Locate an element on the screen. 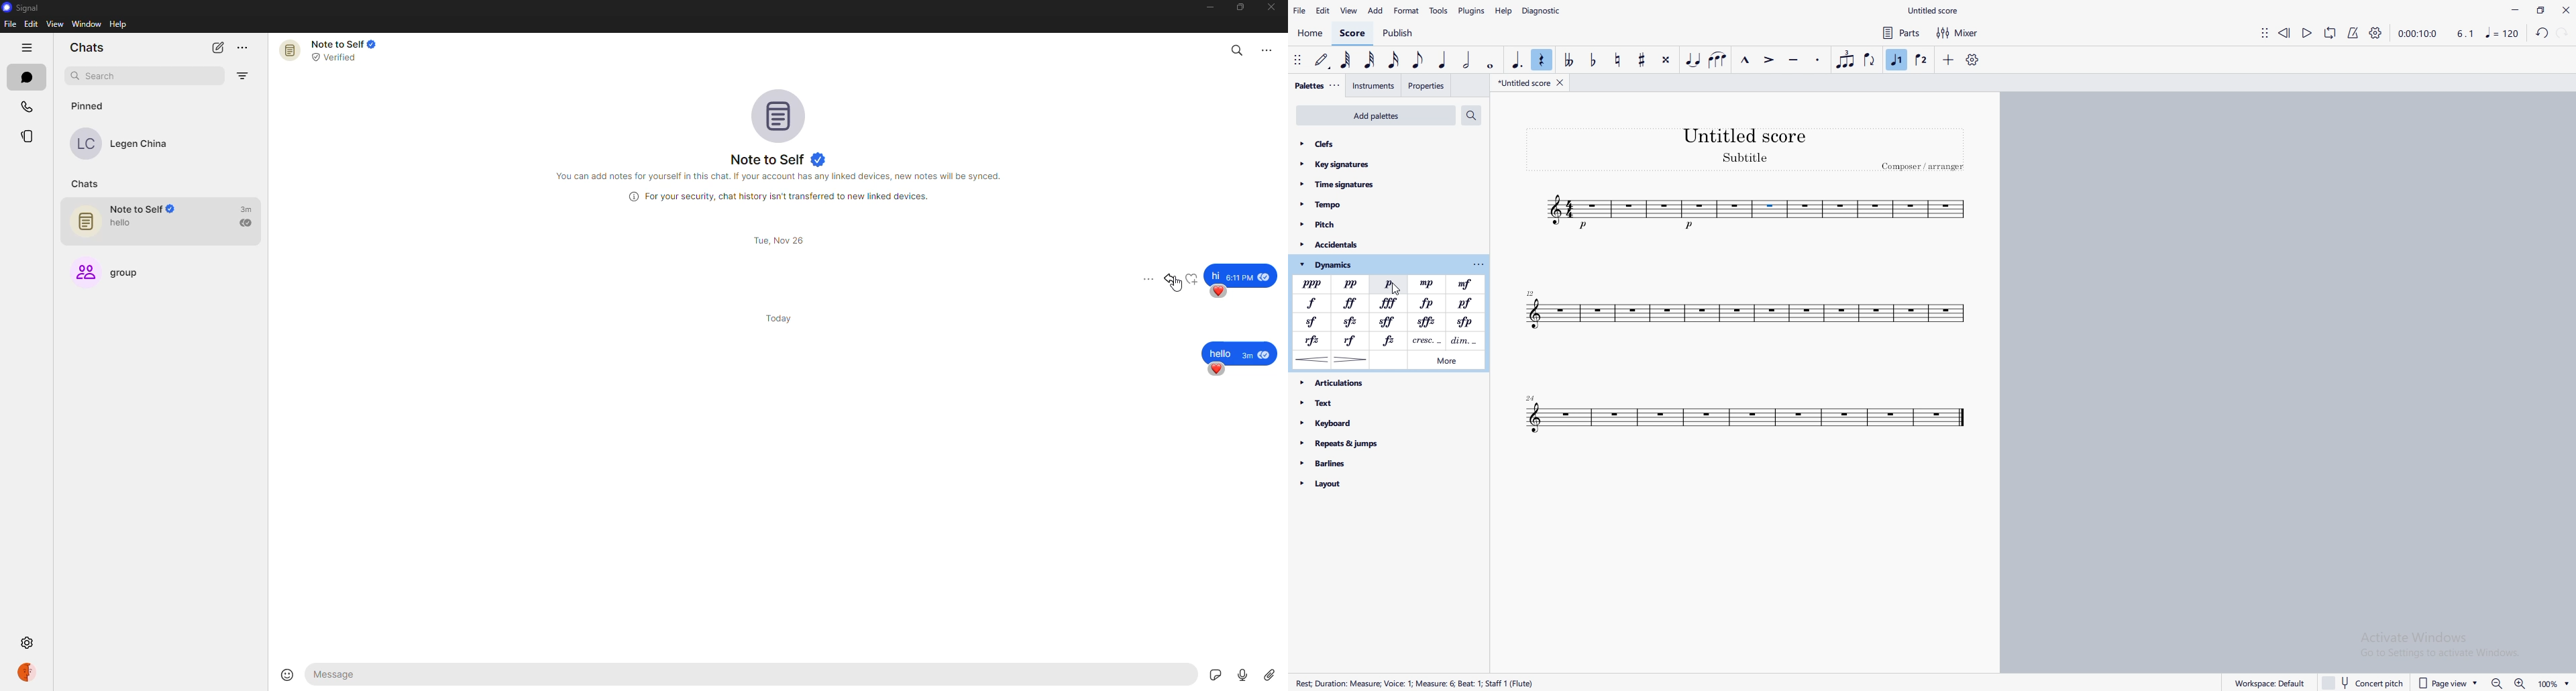 This screenshot has width=2576, height=700. mezzopiano is located at coordinates (1429, 284).